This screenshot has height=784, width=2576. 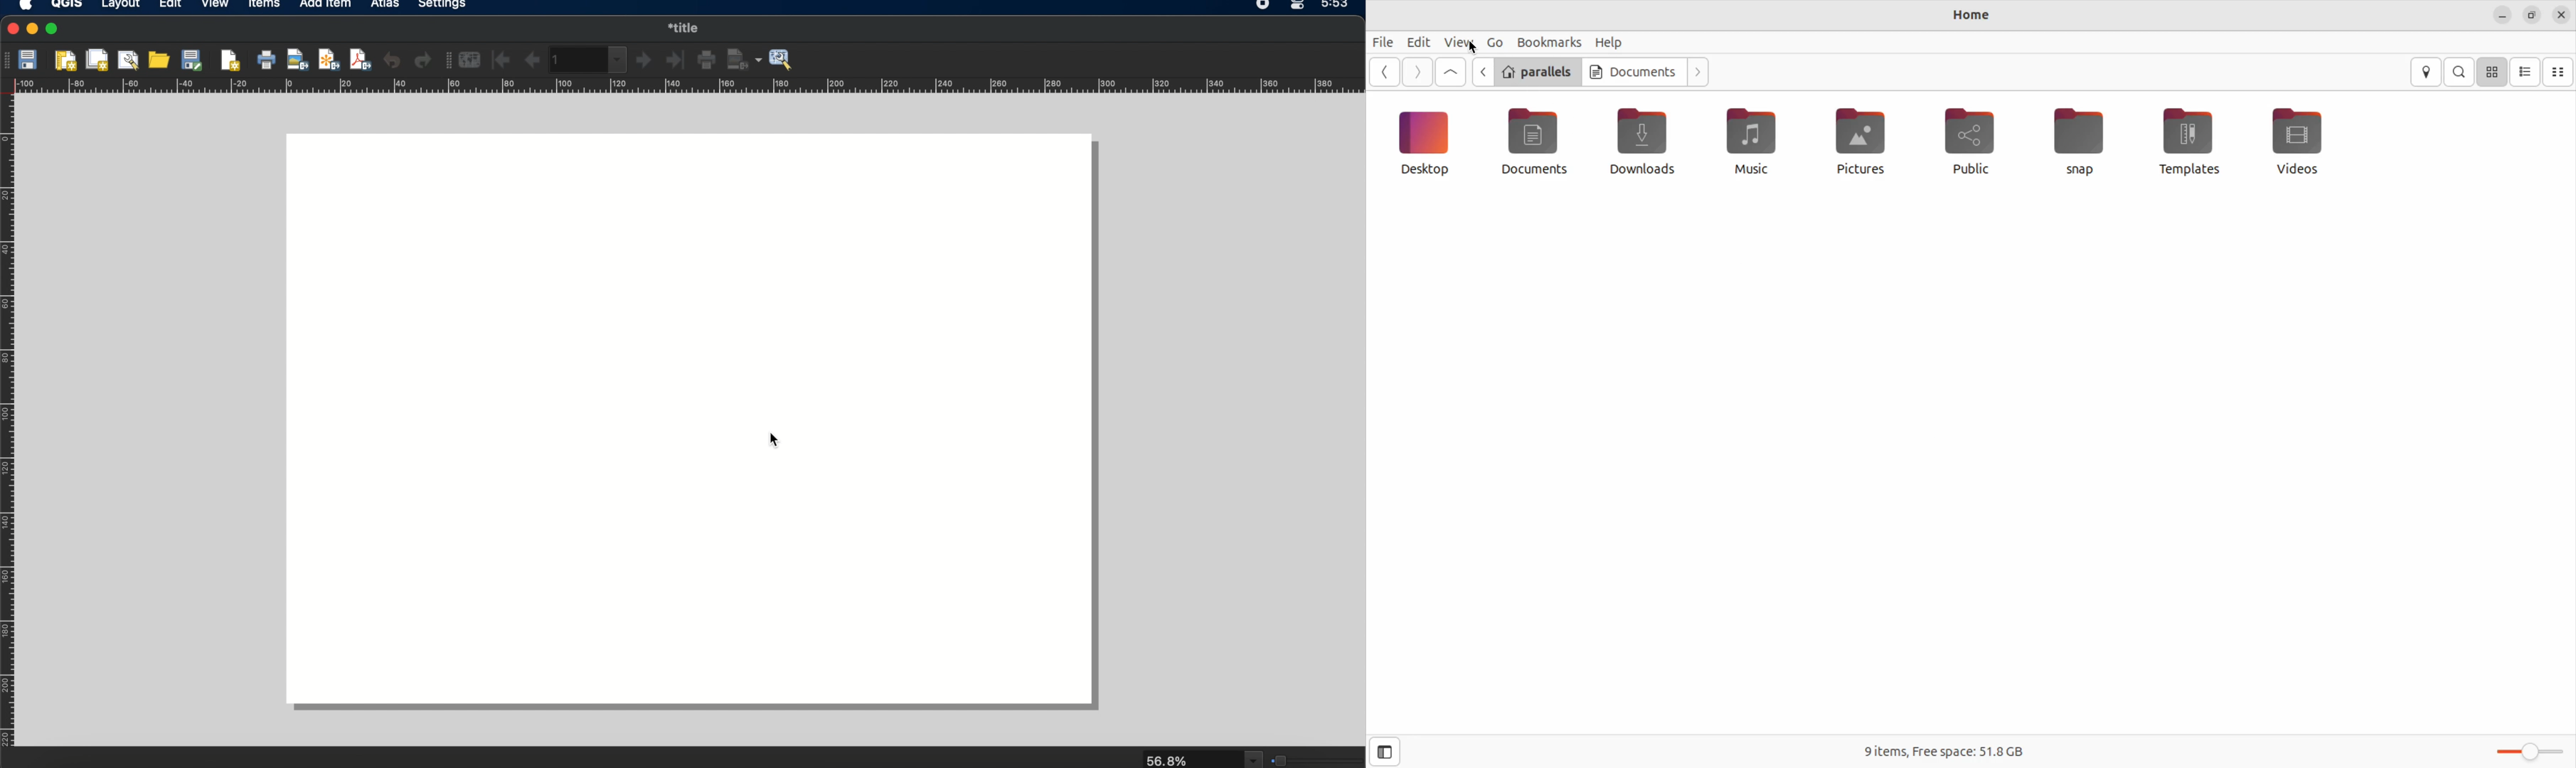 I want to click on cursor, so click(x=779, y=440).